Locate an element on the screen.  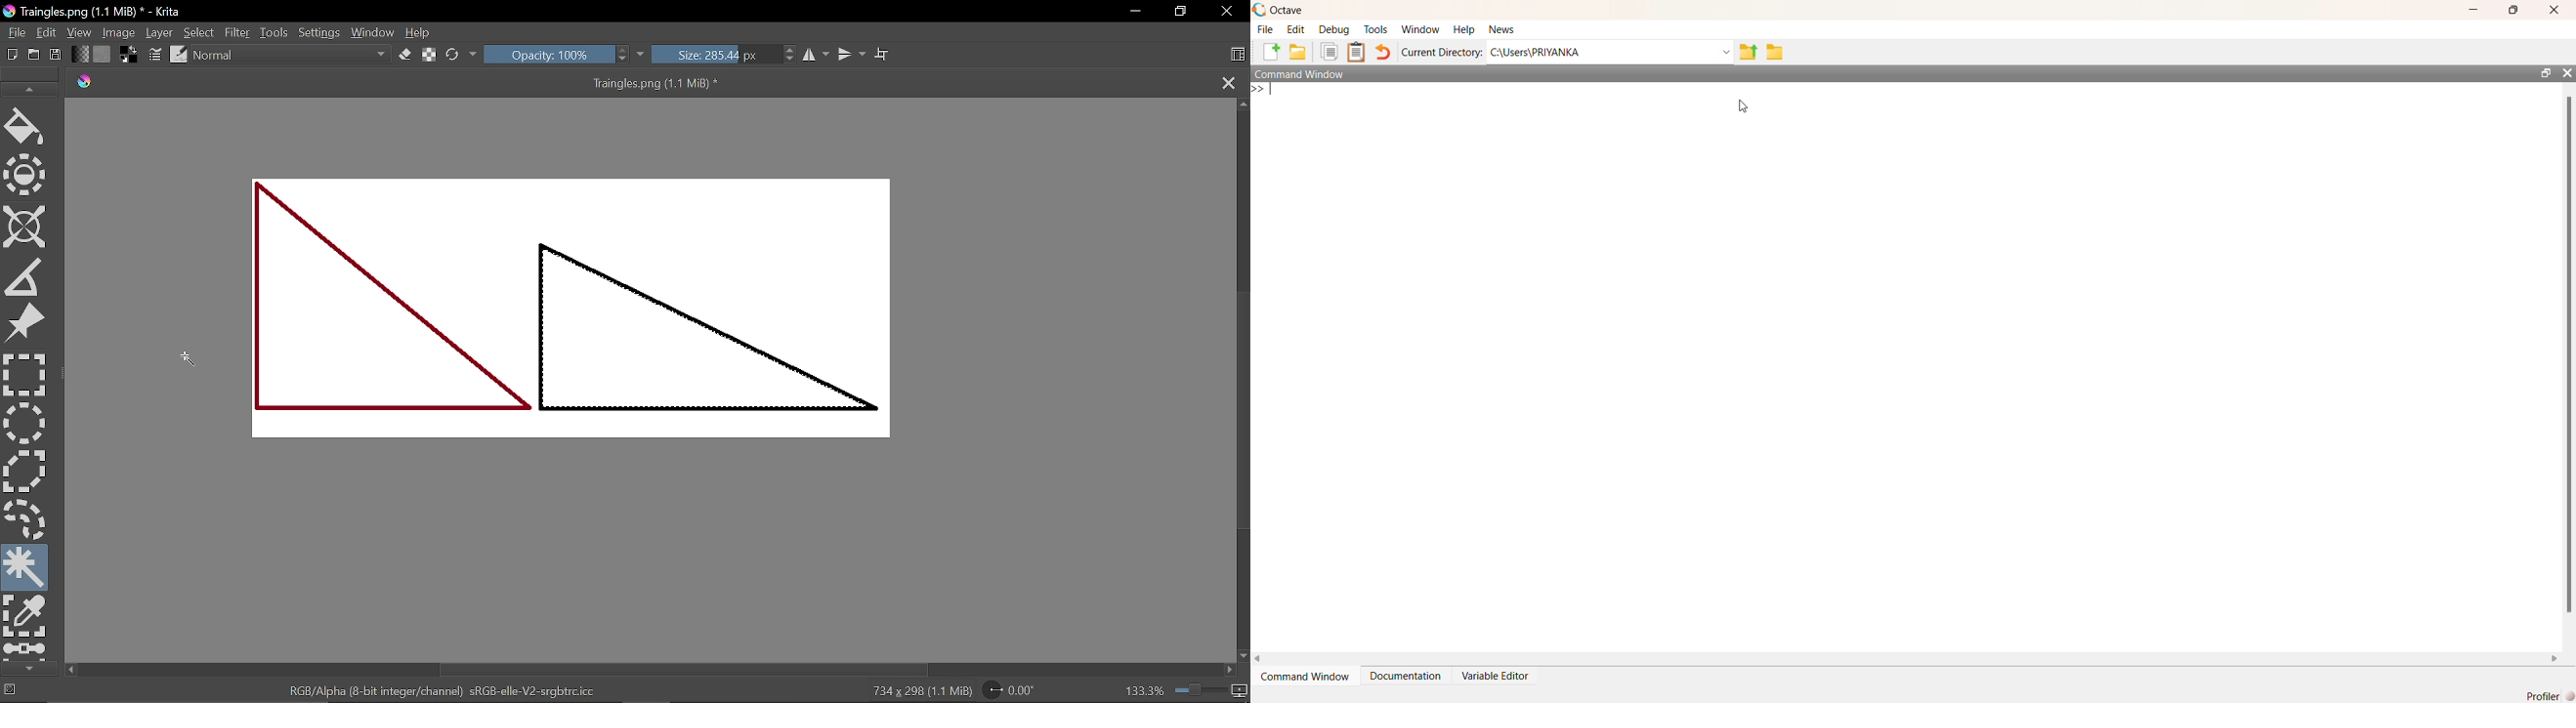
Save is located at coordinates (53, 55).